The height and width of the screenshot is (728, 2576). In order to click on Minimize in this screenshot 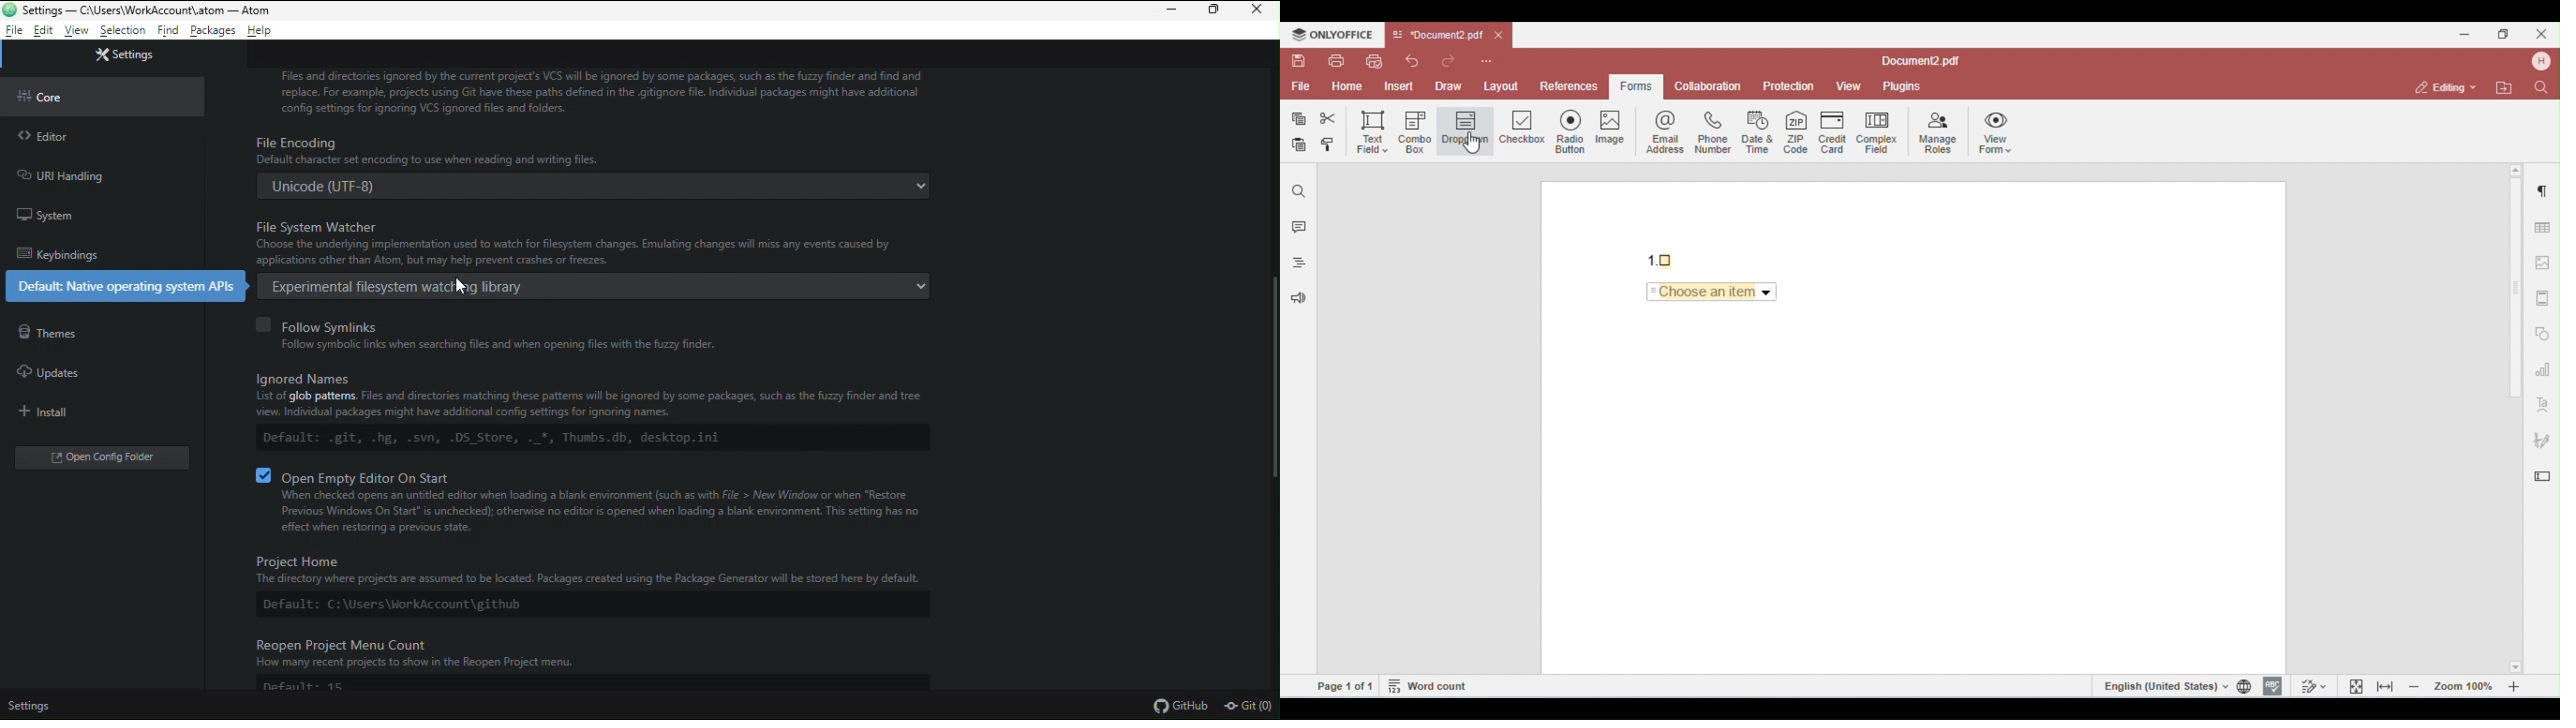, I will do `click(1168, 11)`.